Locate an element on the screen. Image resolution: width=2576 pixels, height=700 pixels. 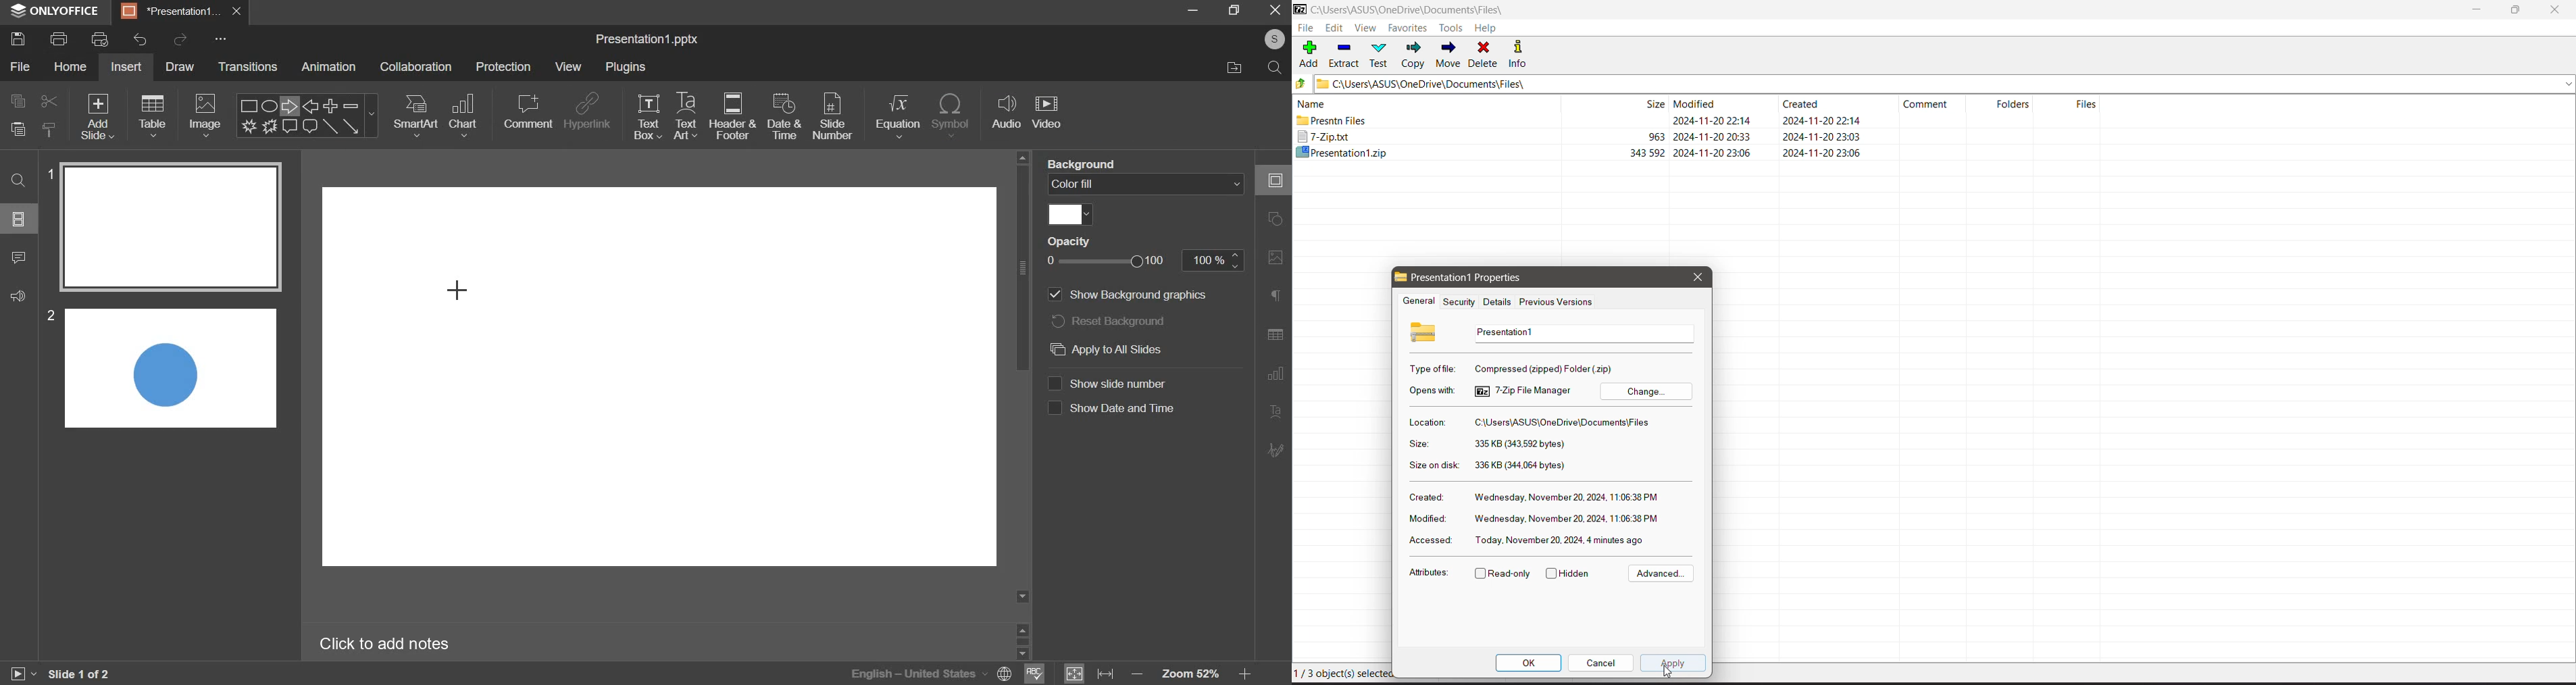
Current Folder Path is located at coordinates (1417, 10).